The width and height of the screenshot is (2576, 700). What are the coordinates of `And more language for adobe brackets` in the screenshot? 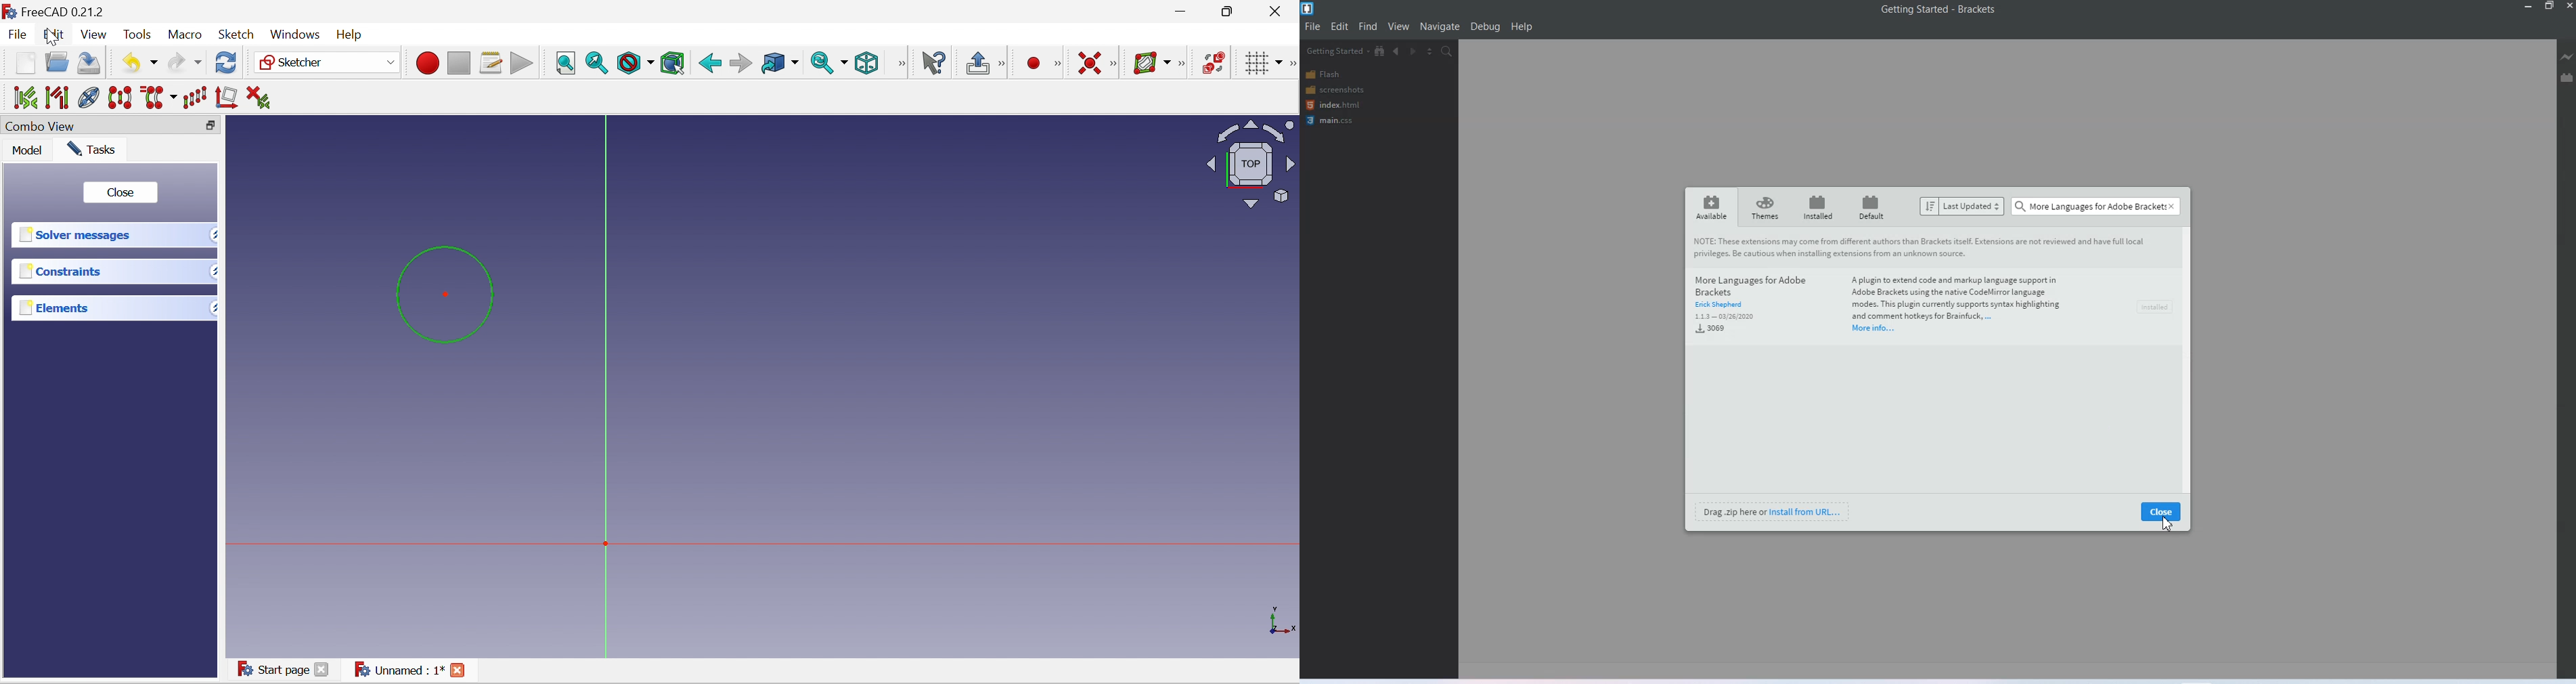 It's located at (1752, 283).